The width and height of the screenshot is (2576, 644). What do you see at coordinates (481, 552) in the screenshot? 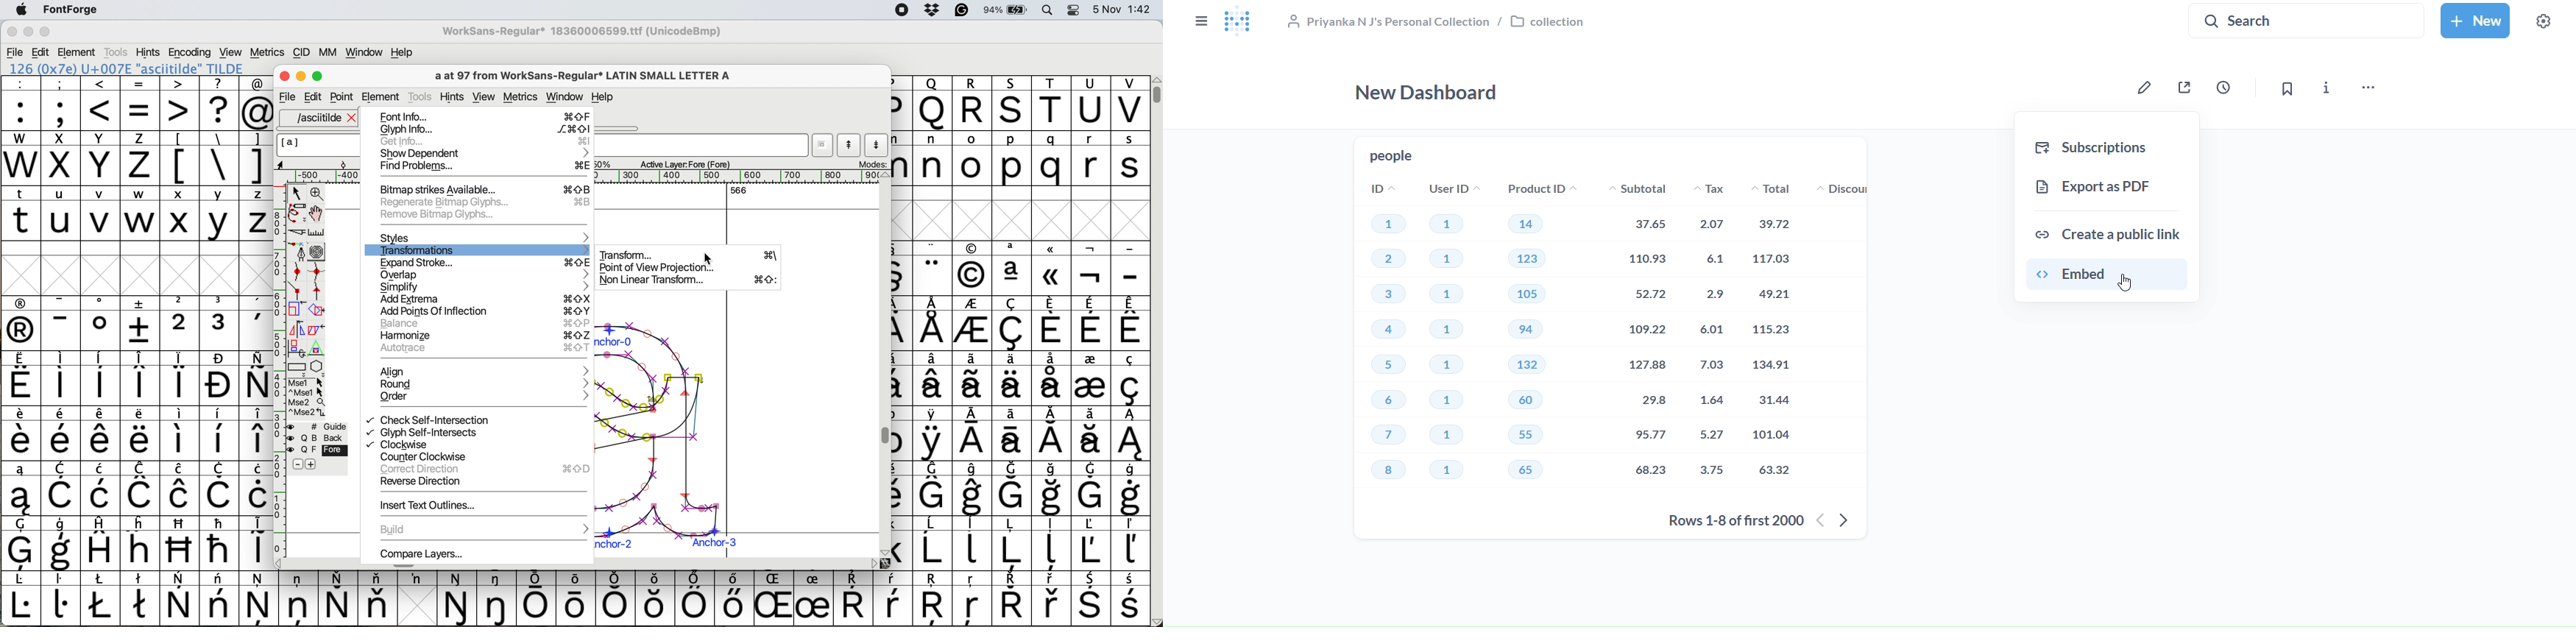
I see `Compare Layers` at bounding box center [481, 552].